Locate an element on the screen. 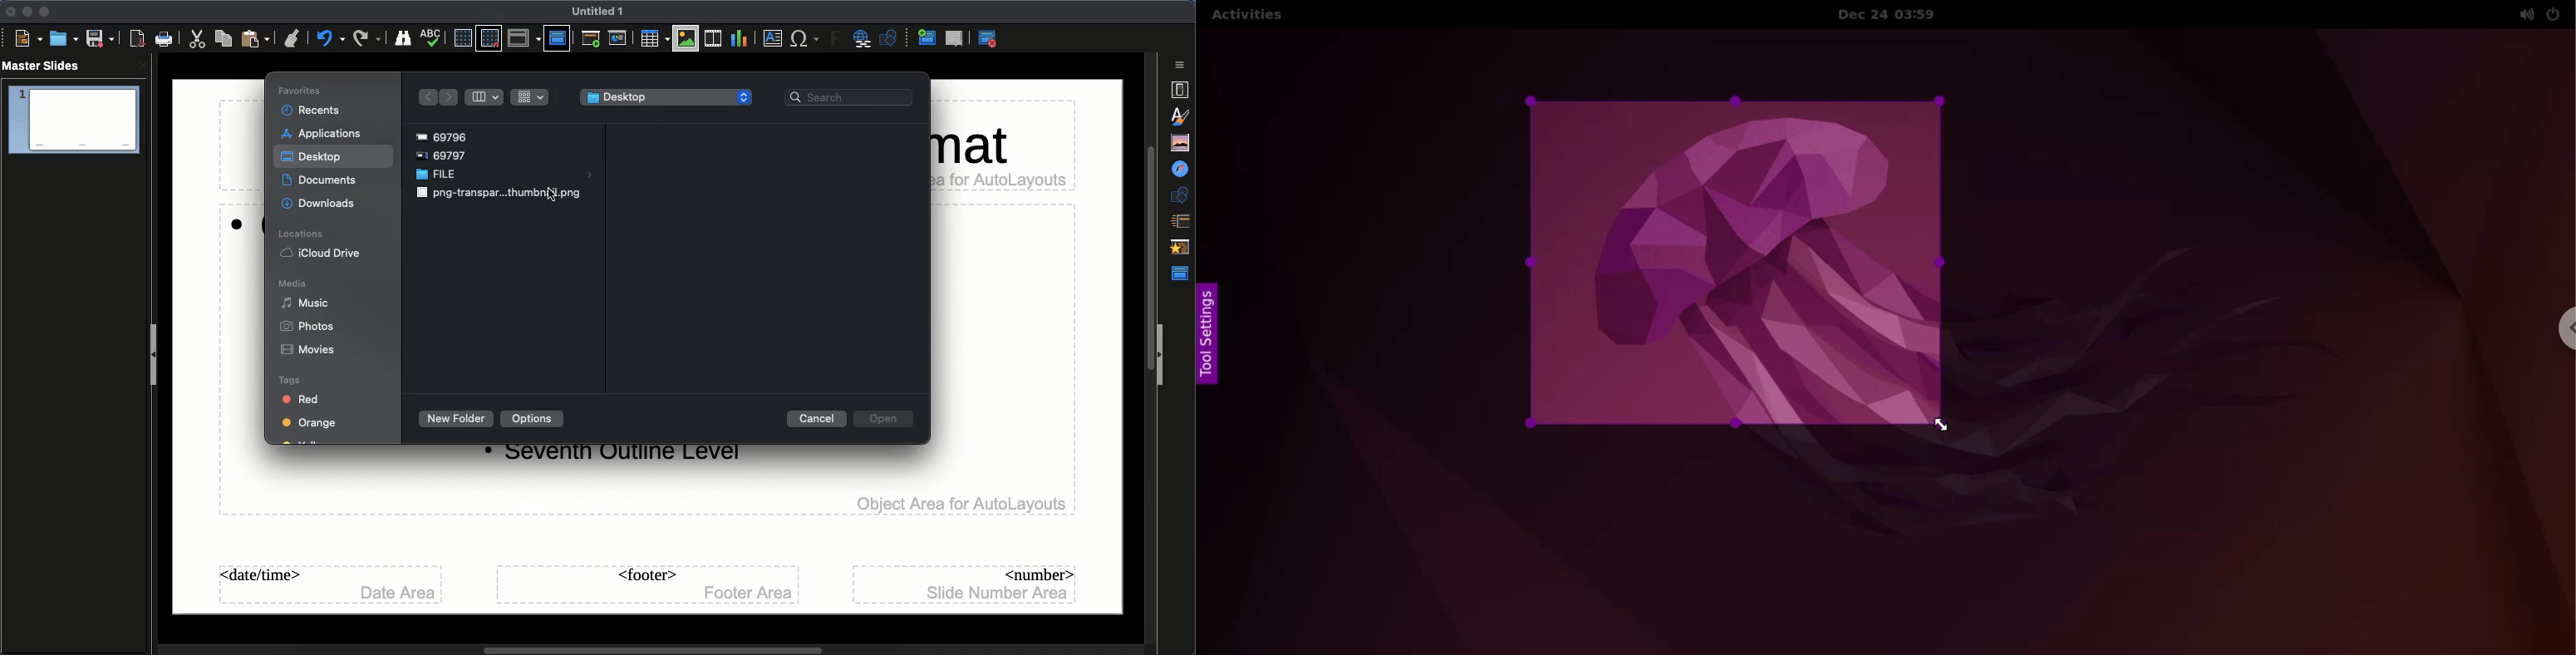 Image resolution: width=2576 pixels, height=672 pixels. Display grid is located at coordinates (461, 37).